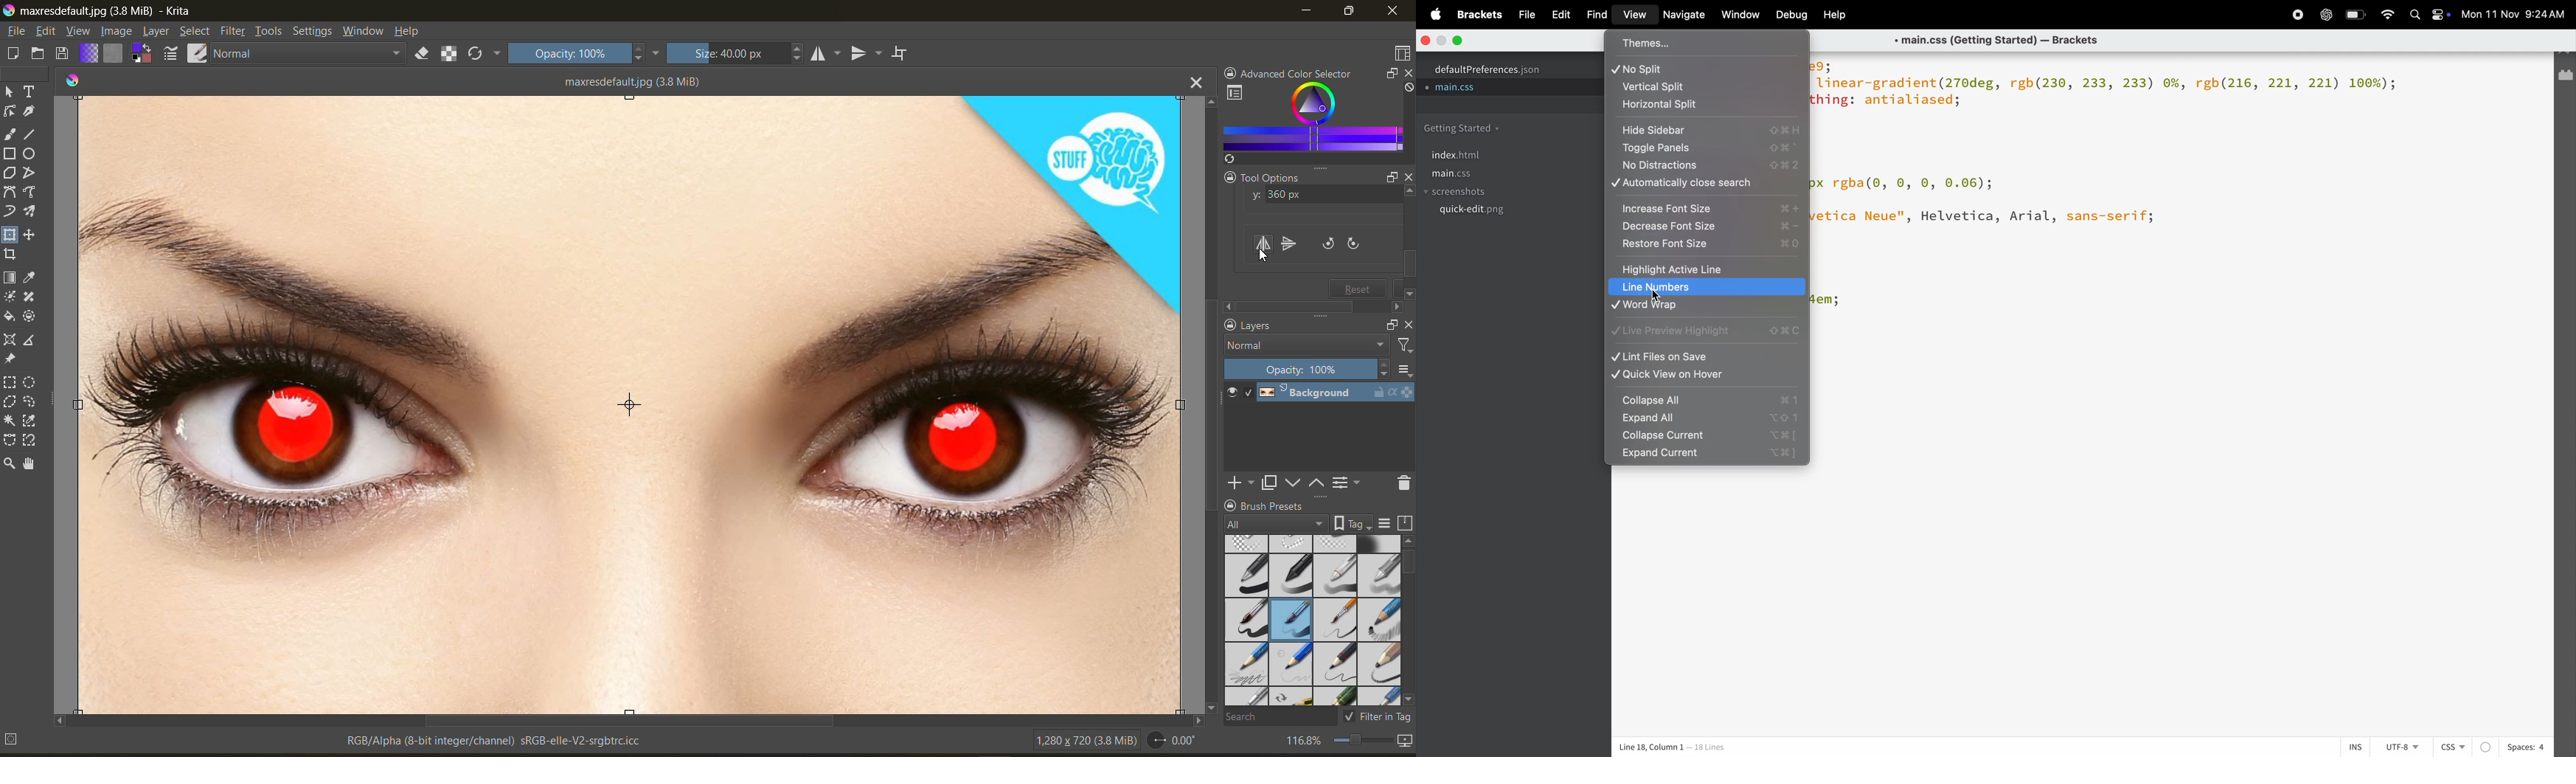 Image resolution: width=2576 pixels, height=784 pixels. I want to click on mask up, so click(1319, 483).